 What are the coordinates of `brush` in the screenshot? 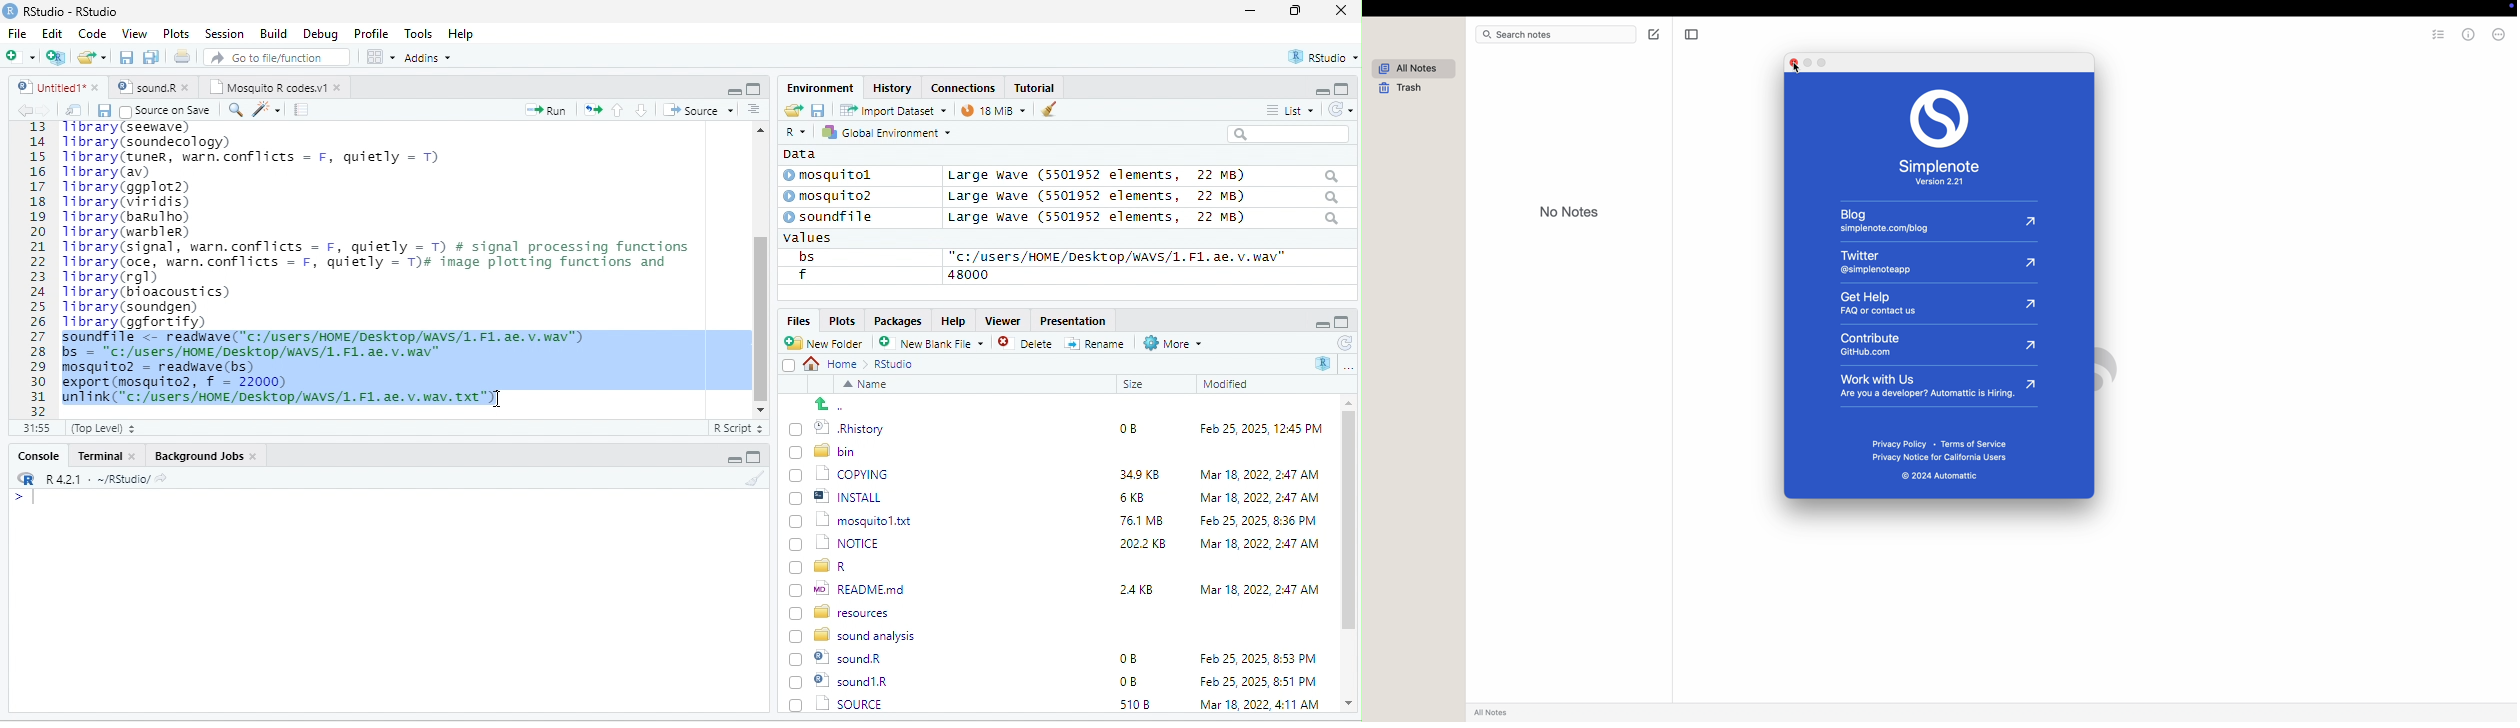 It's located at (757, 479).